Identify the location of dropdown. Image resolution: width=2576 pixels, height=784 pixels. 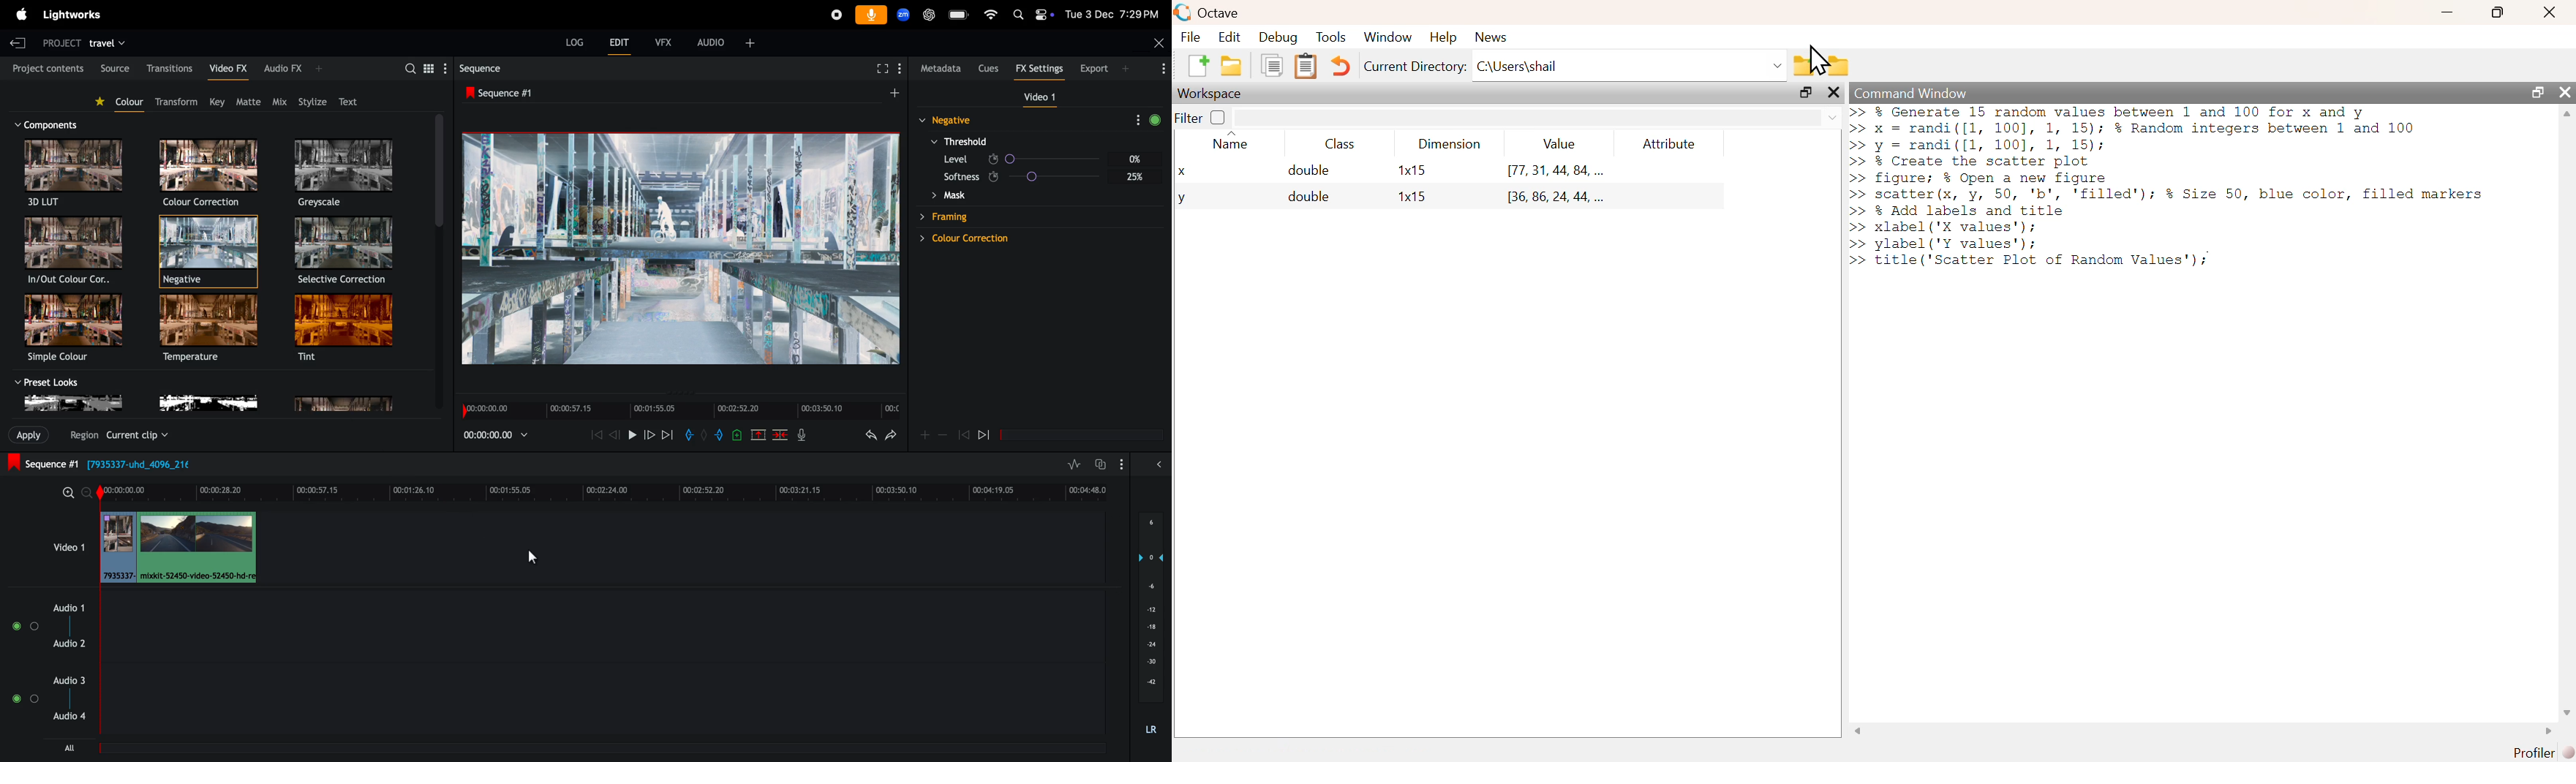
(1832, 118).